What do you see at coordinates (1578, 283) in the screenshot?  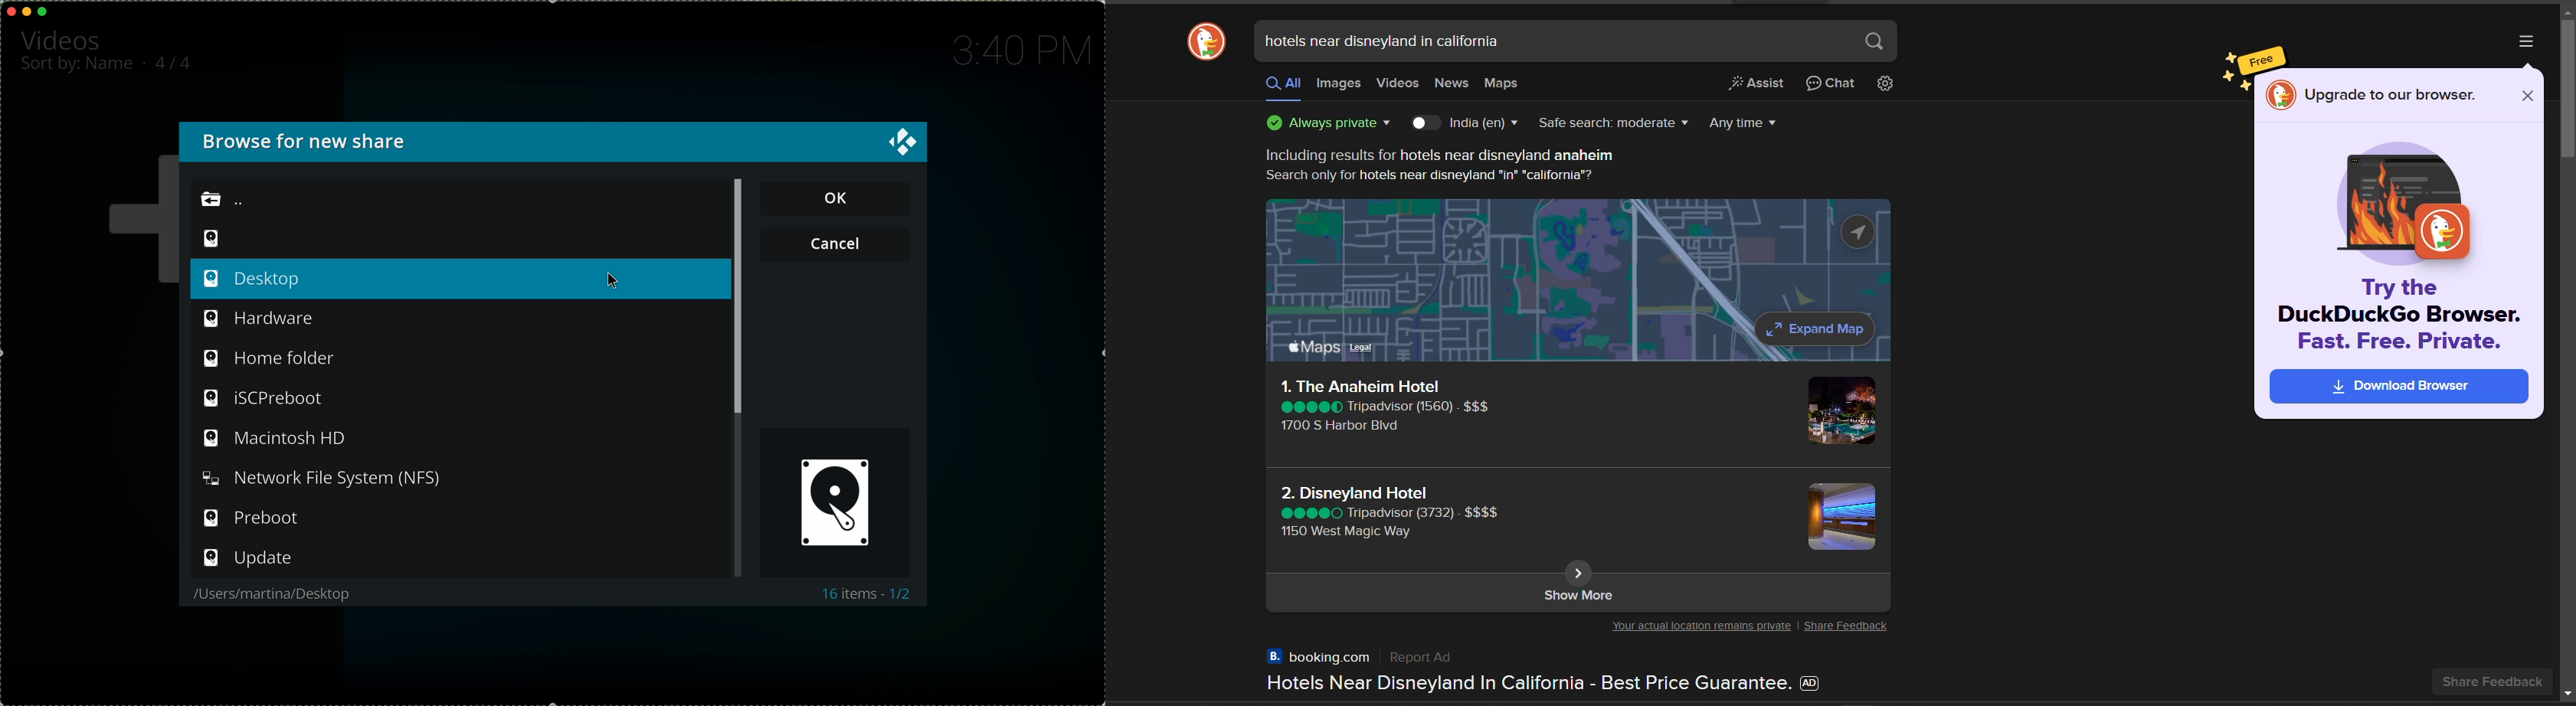 I see `Map` at bounding box center [1578, 283].